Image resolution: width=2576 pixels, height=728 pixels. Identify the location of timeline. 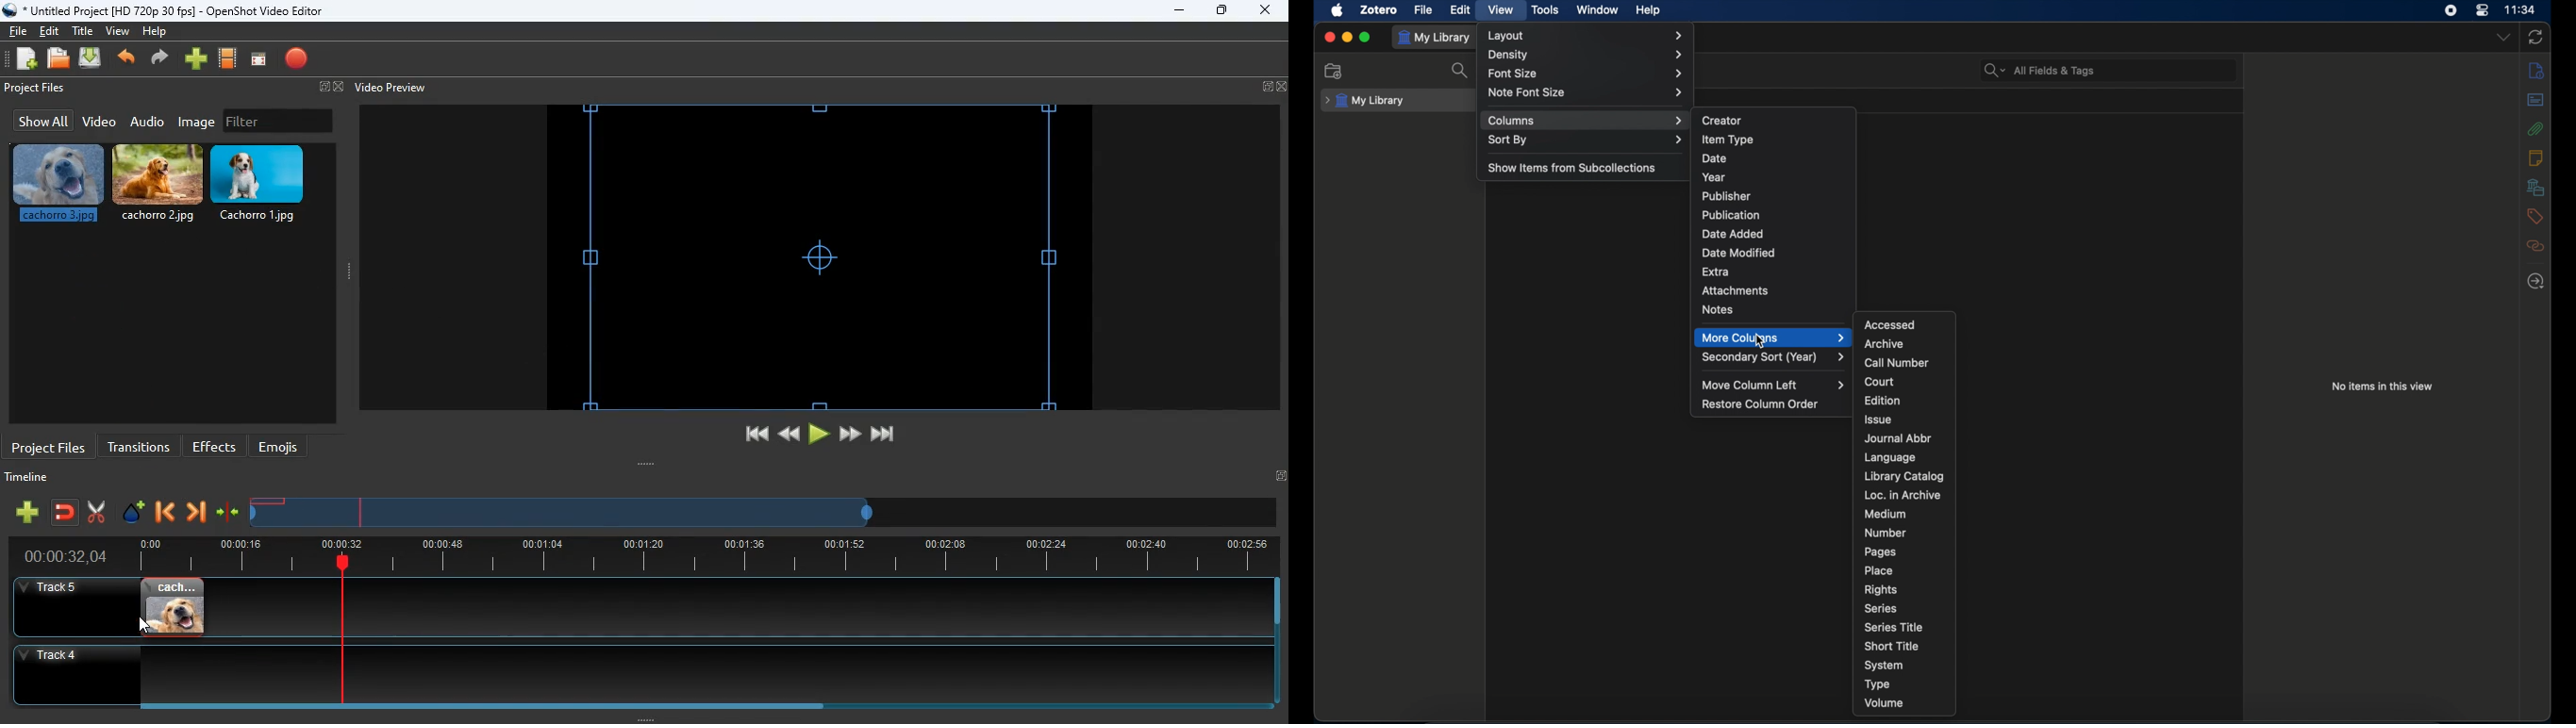
(31, 480).